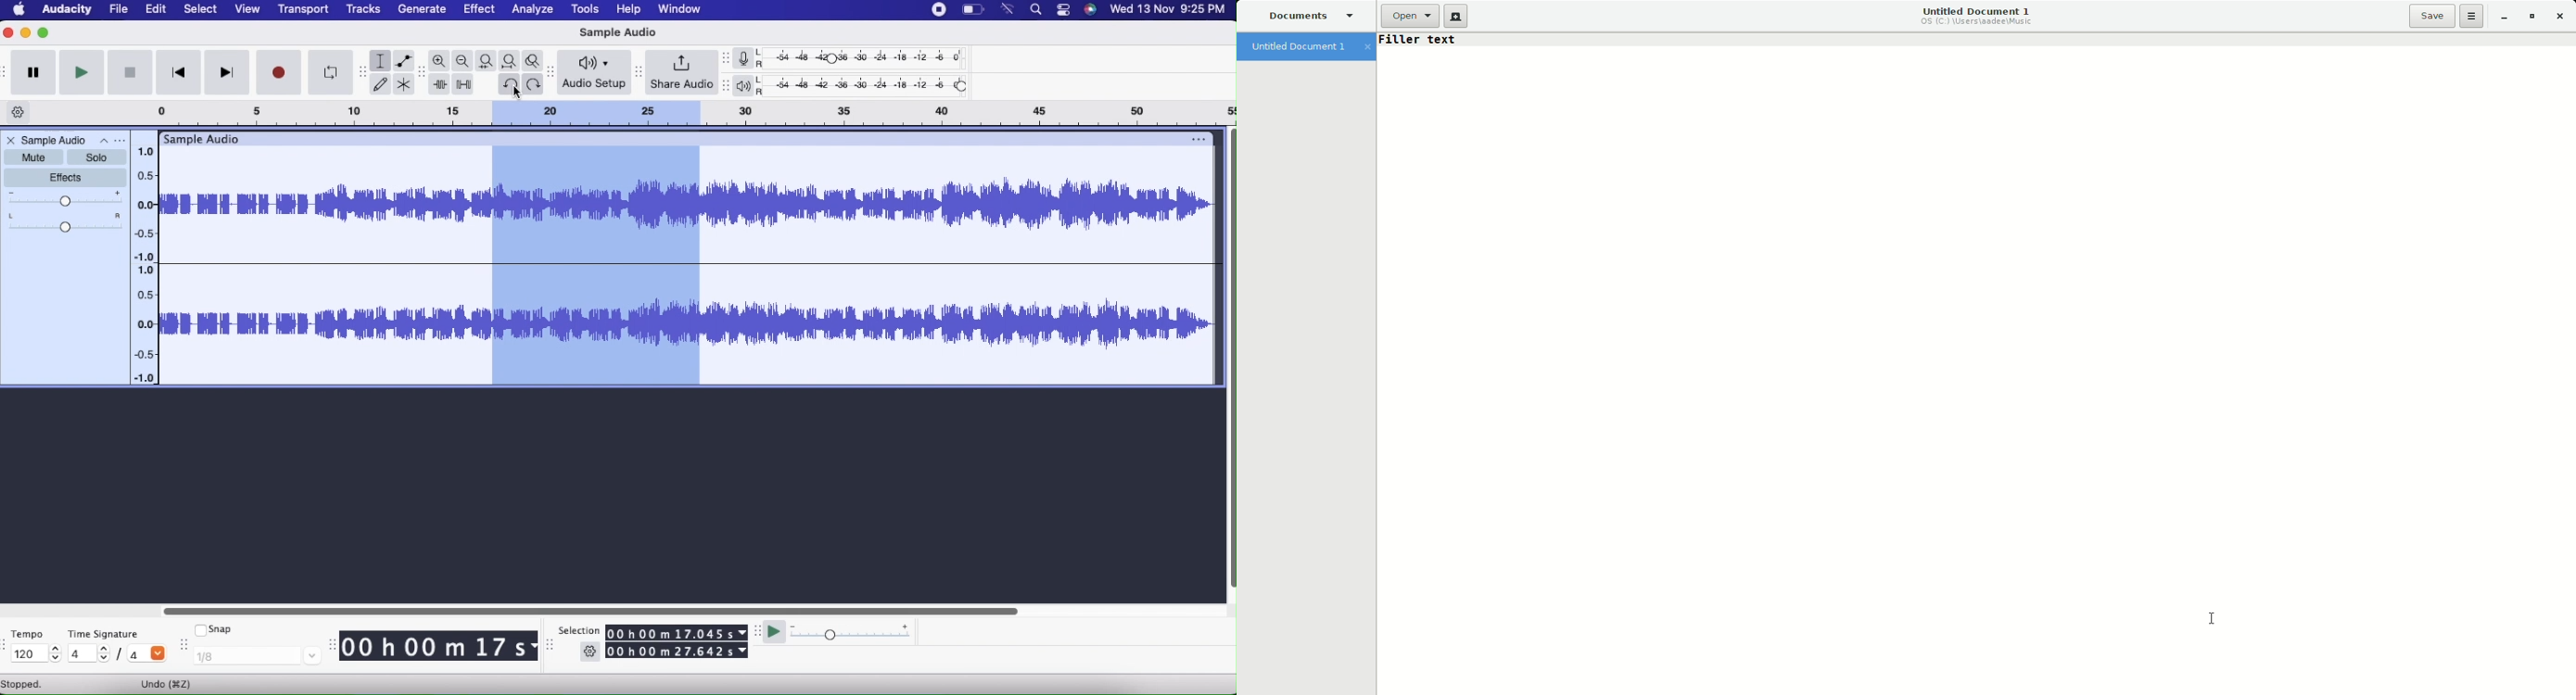 The image size is (2576, 700). Describe the element at coordinates (46, 32) in the screenshot. I see `Maximize` at that location.